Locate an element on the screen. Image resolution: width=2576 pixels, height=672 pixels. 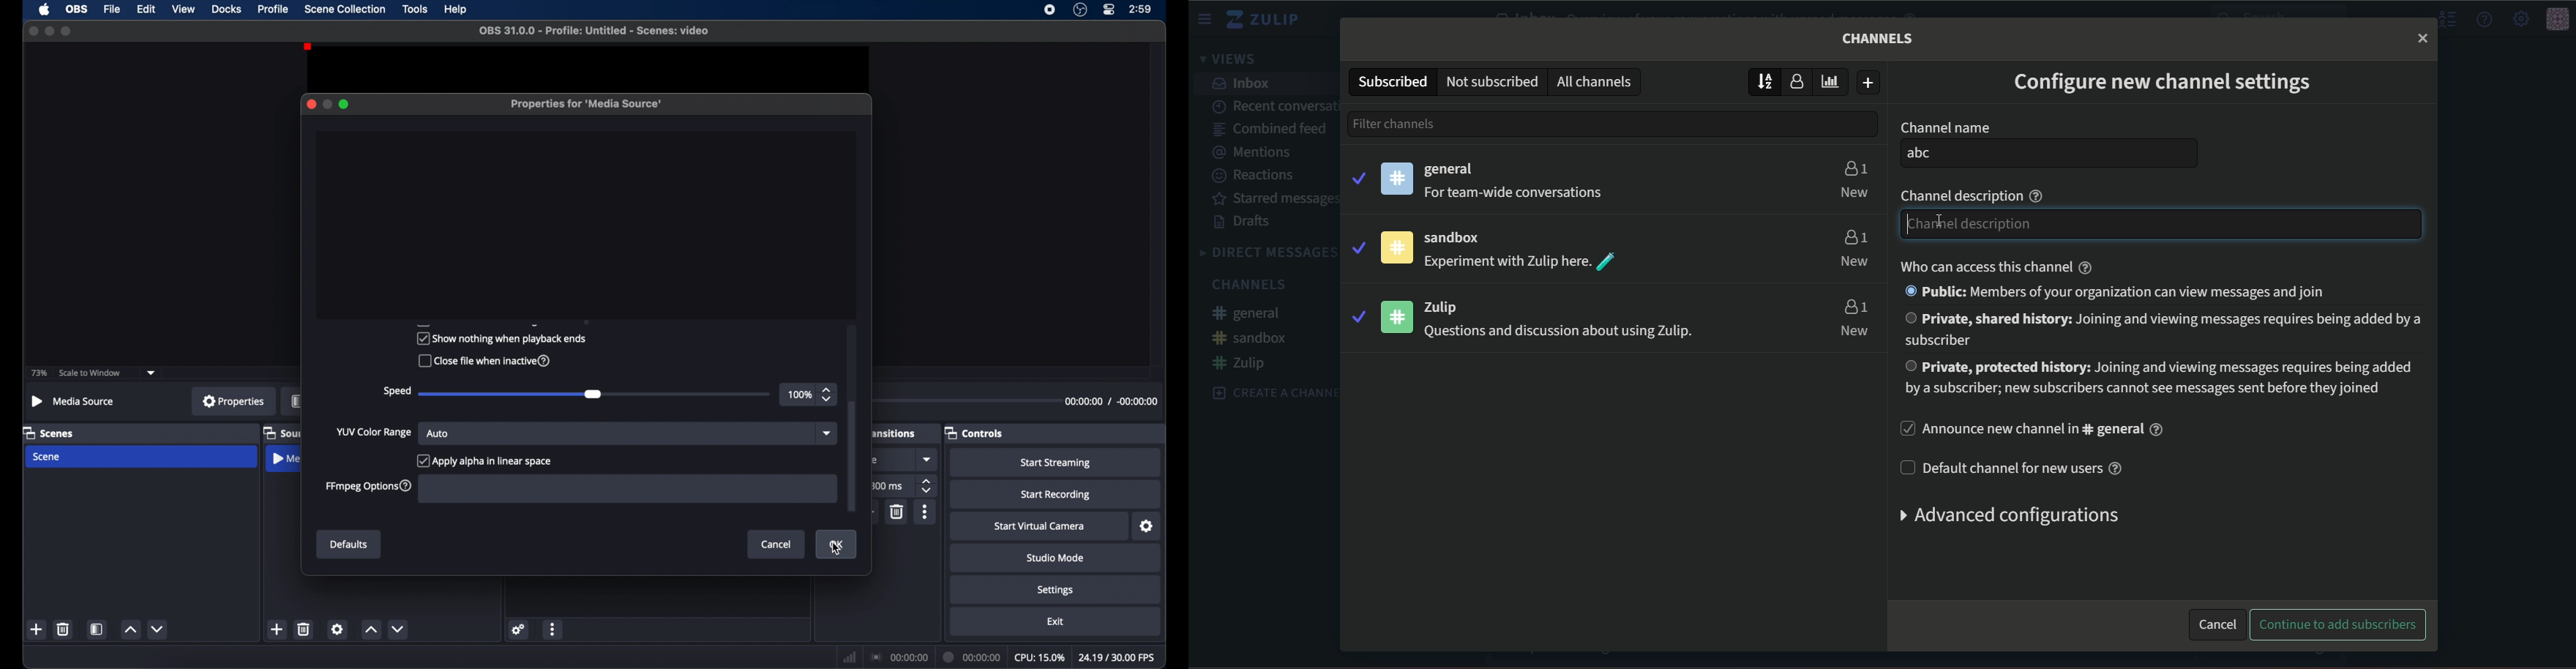
increment is located at coordinates (131, 630).